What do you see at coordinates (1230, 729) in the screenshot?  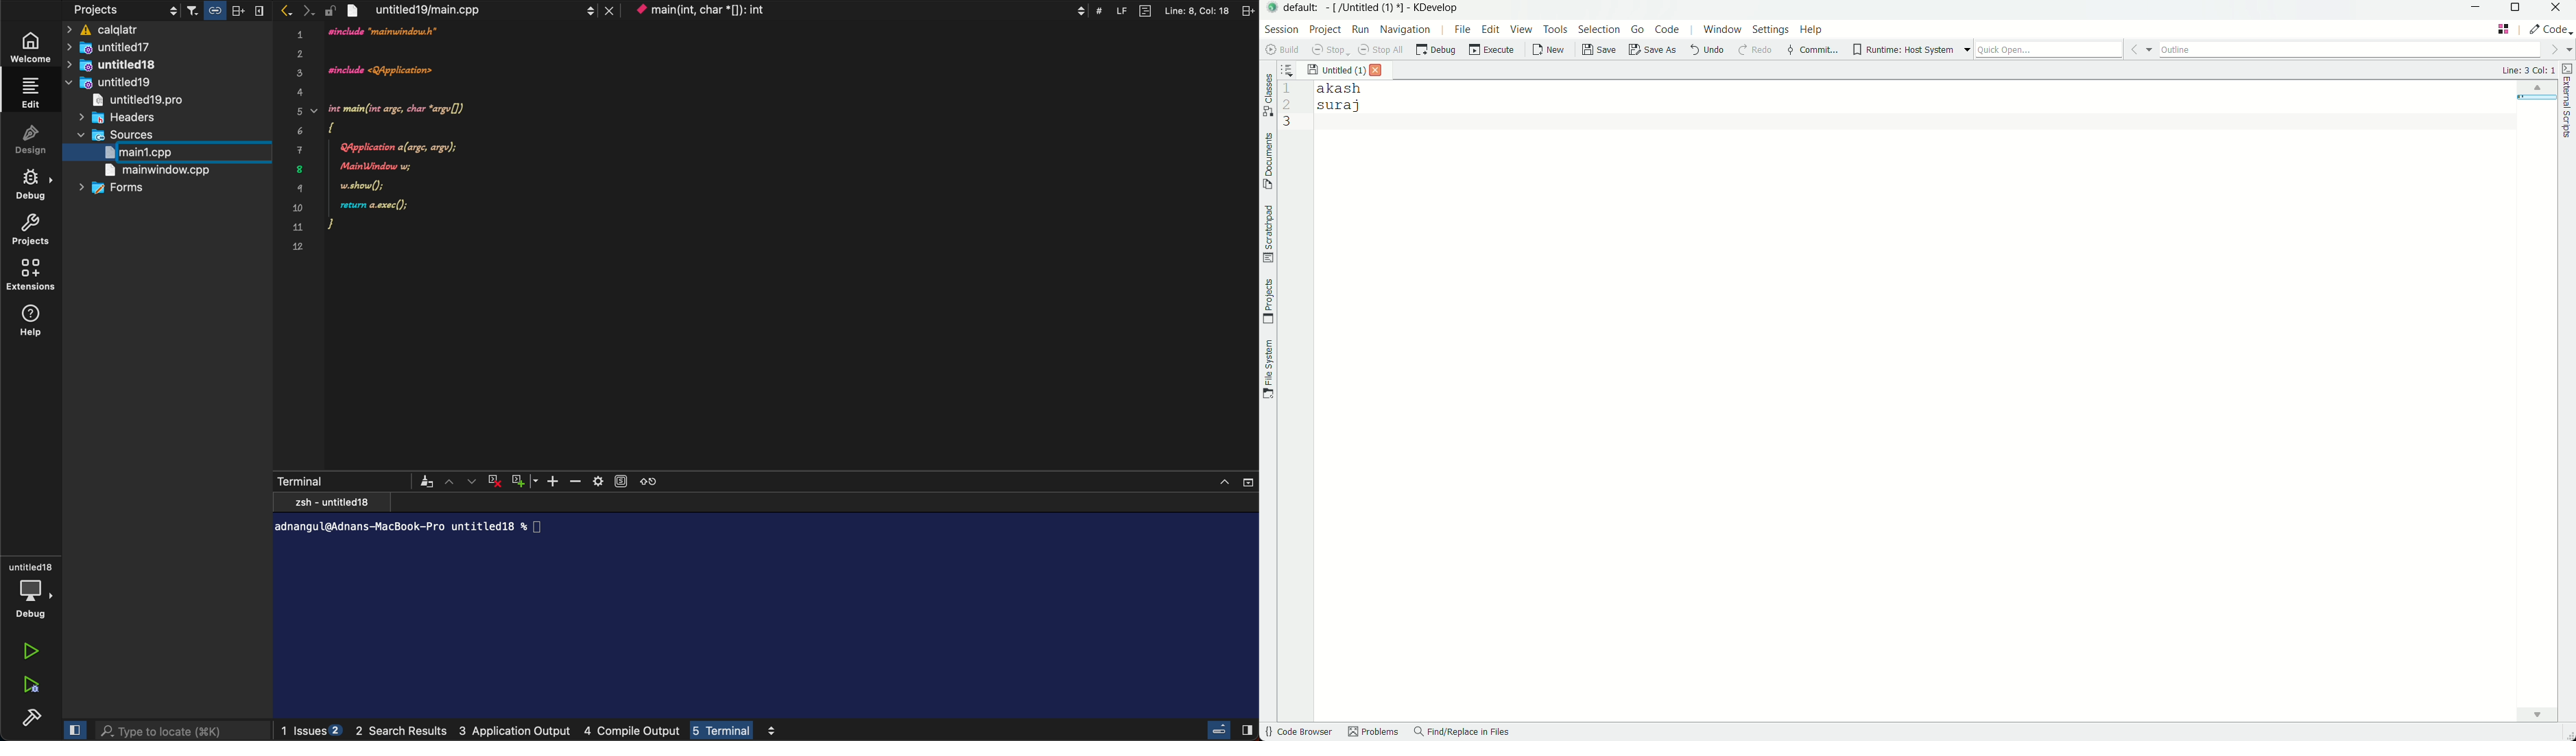 I see `close slide Bar` at bounding box center [1230, 729].